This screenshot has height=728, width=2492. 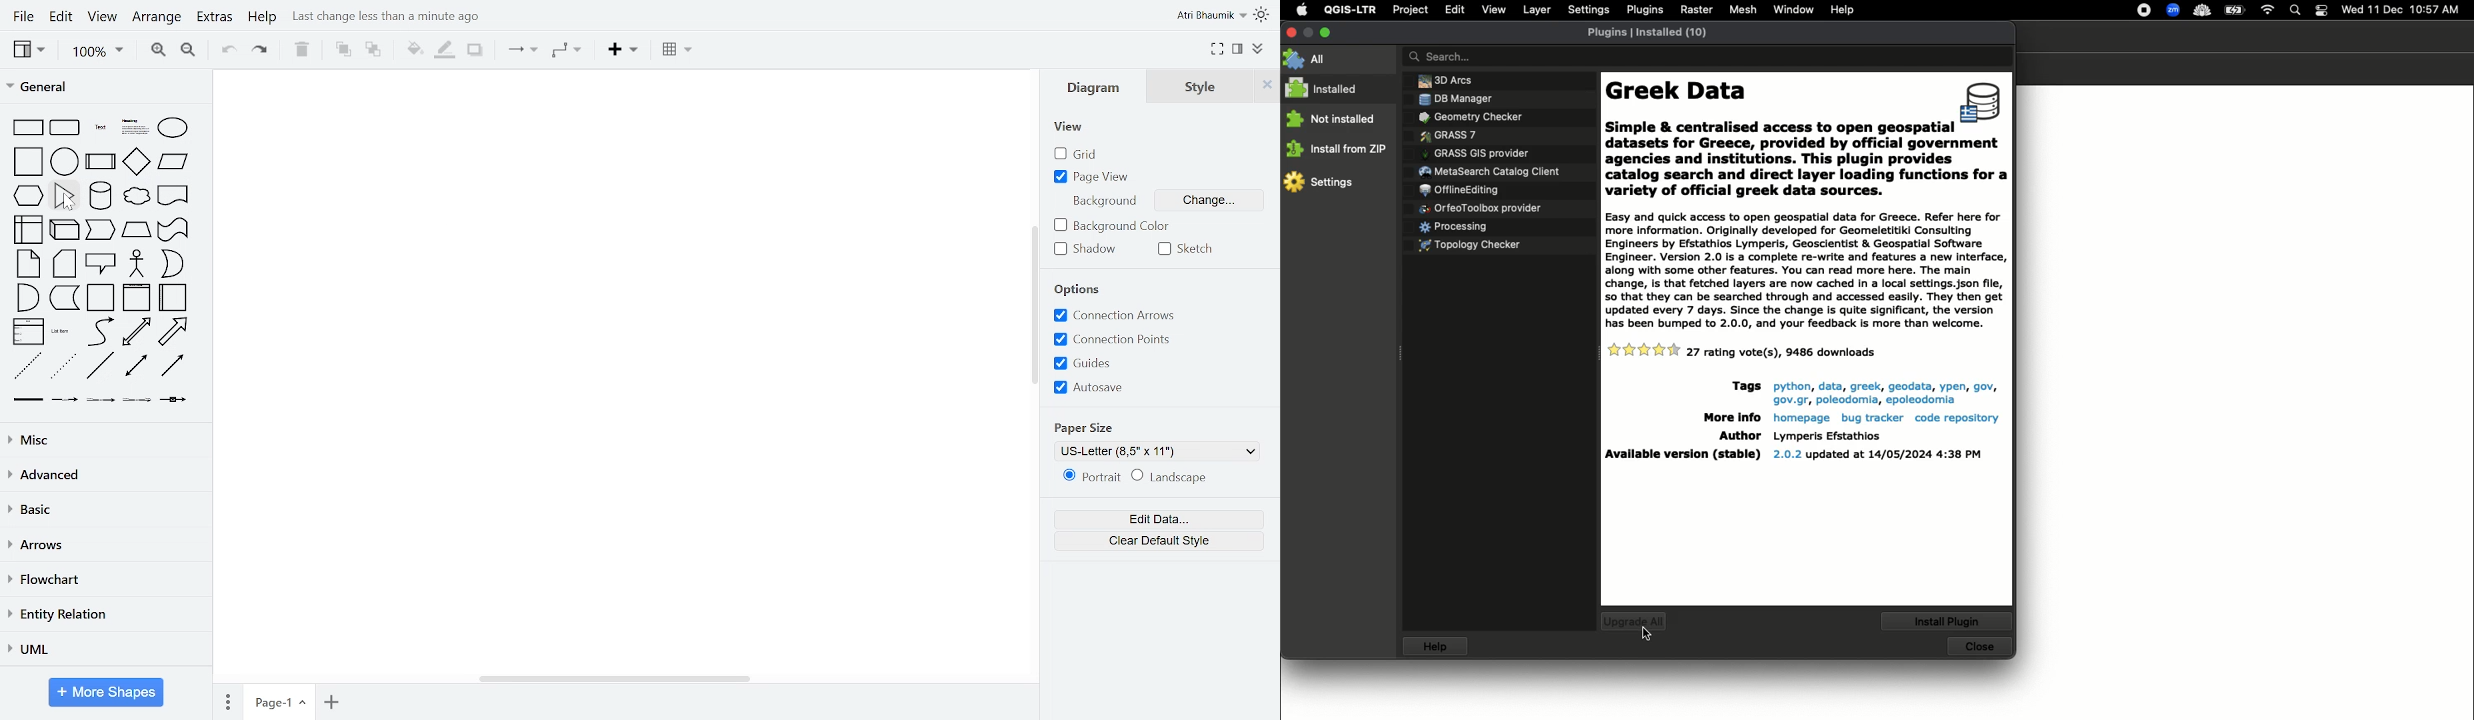 What do you see at coordinates (65, 367) in the screenshot?
I see `dotted line` at bounding box center [65, 367].